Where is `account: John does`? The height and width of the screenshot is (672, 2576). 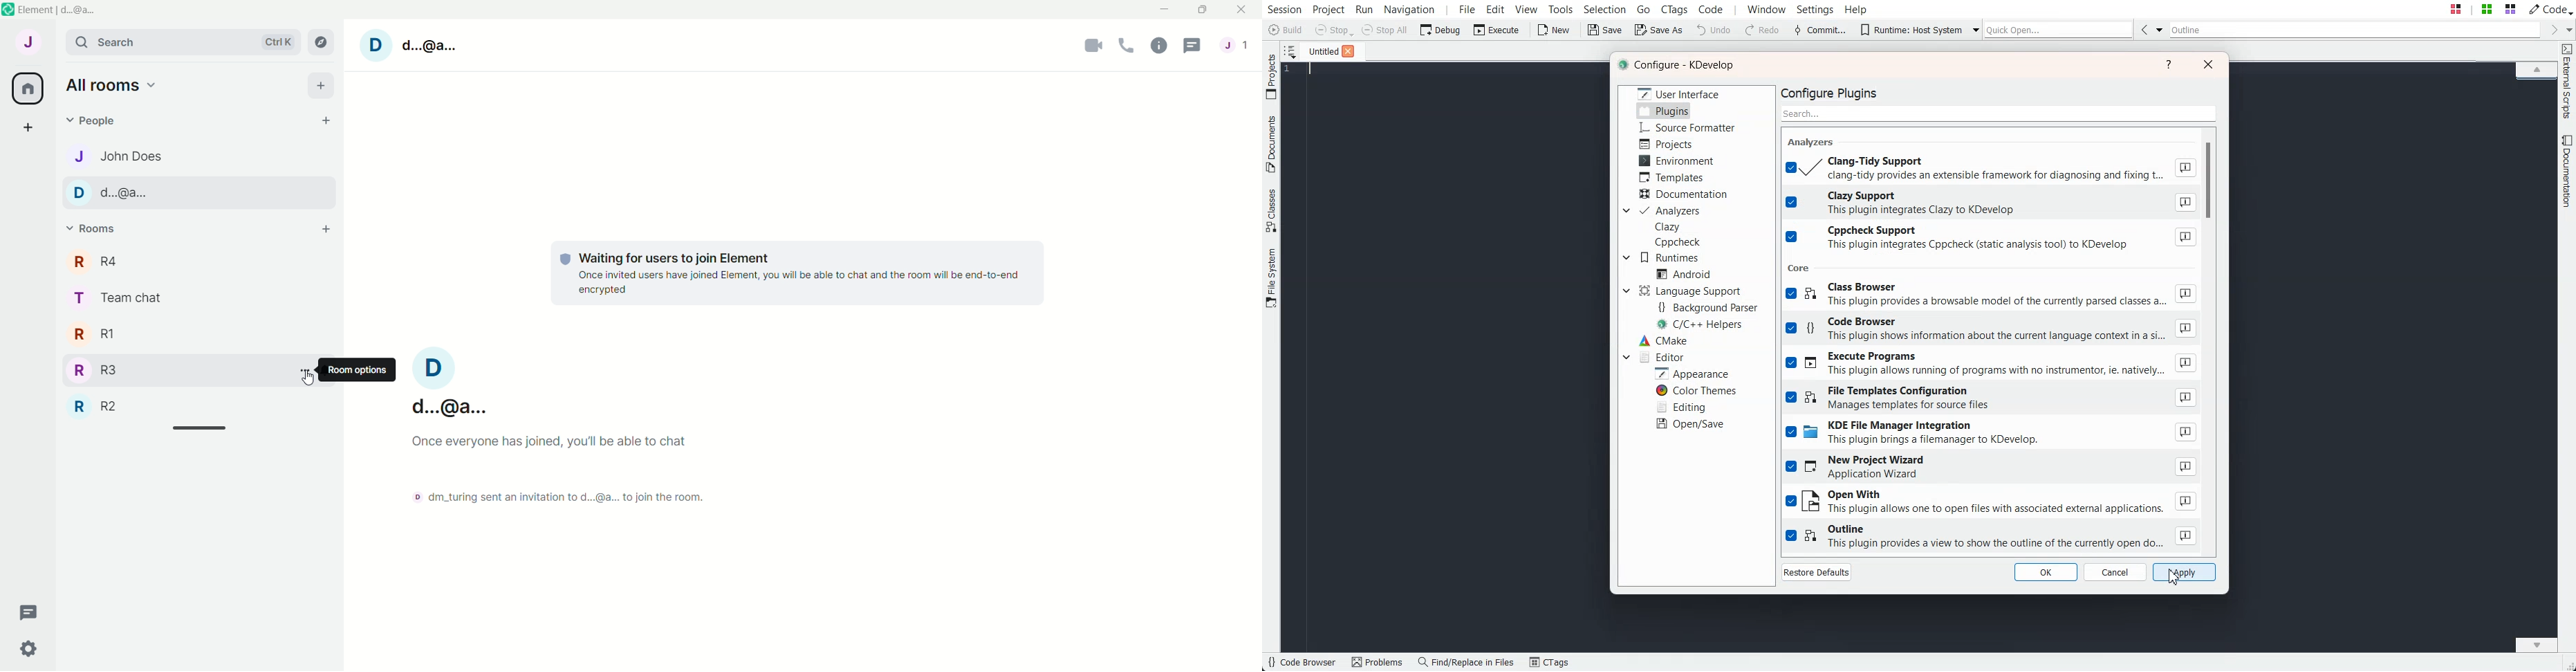
account: John does is located at coordinates (29, 45).